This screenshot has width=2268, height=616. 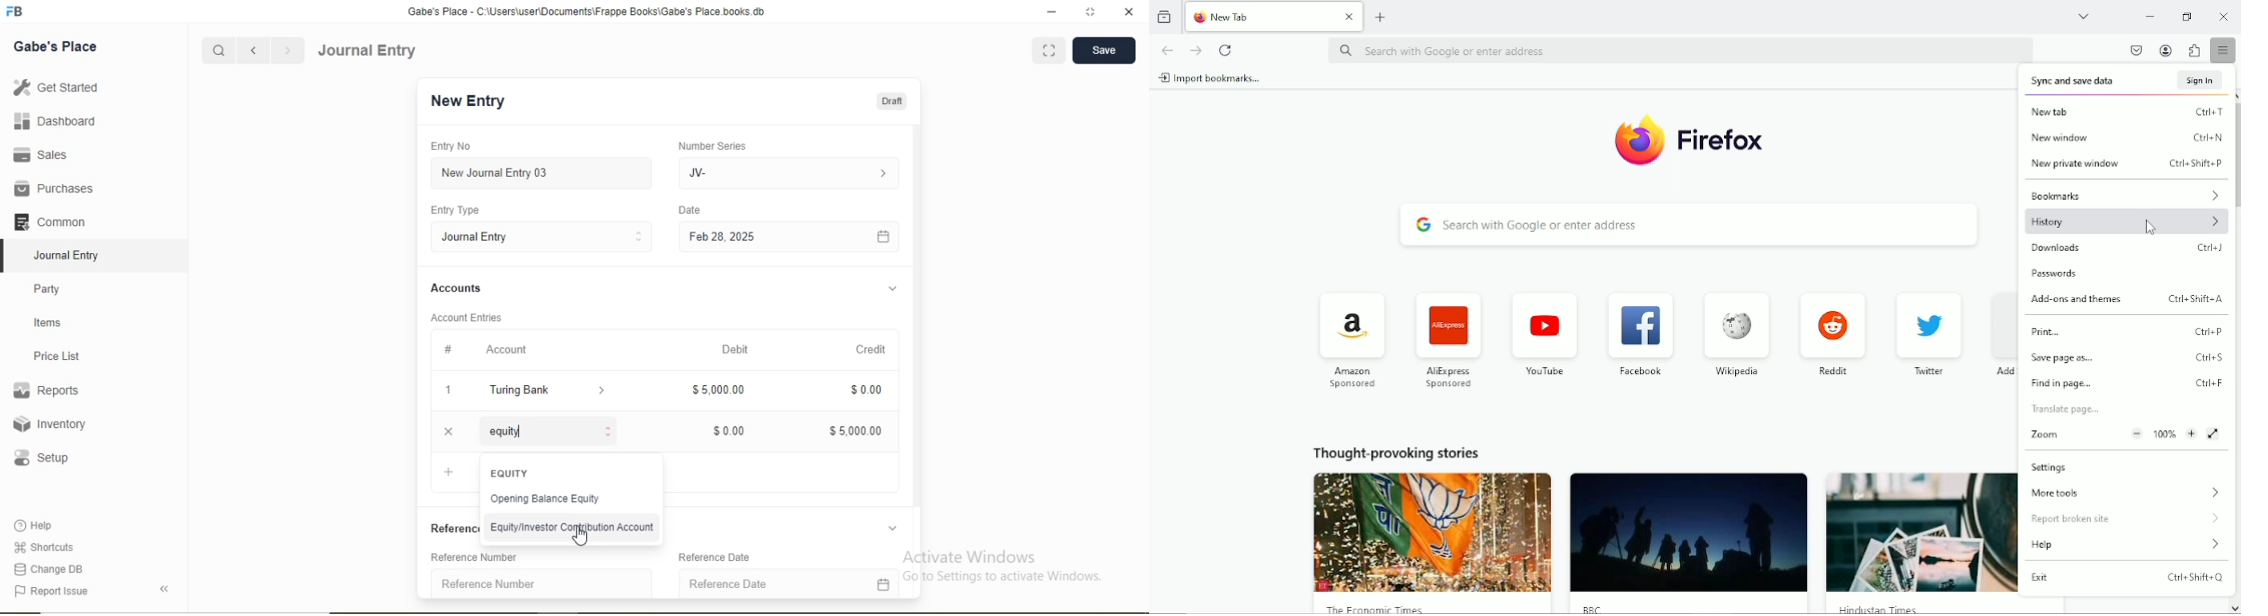 I want to click on Accounts, so click(x=456, y=287).